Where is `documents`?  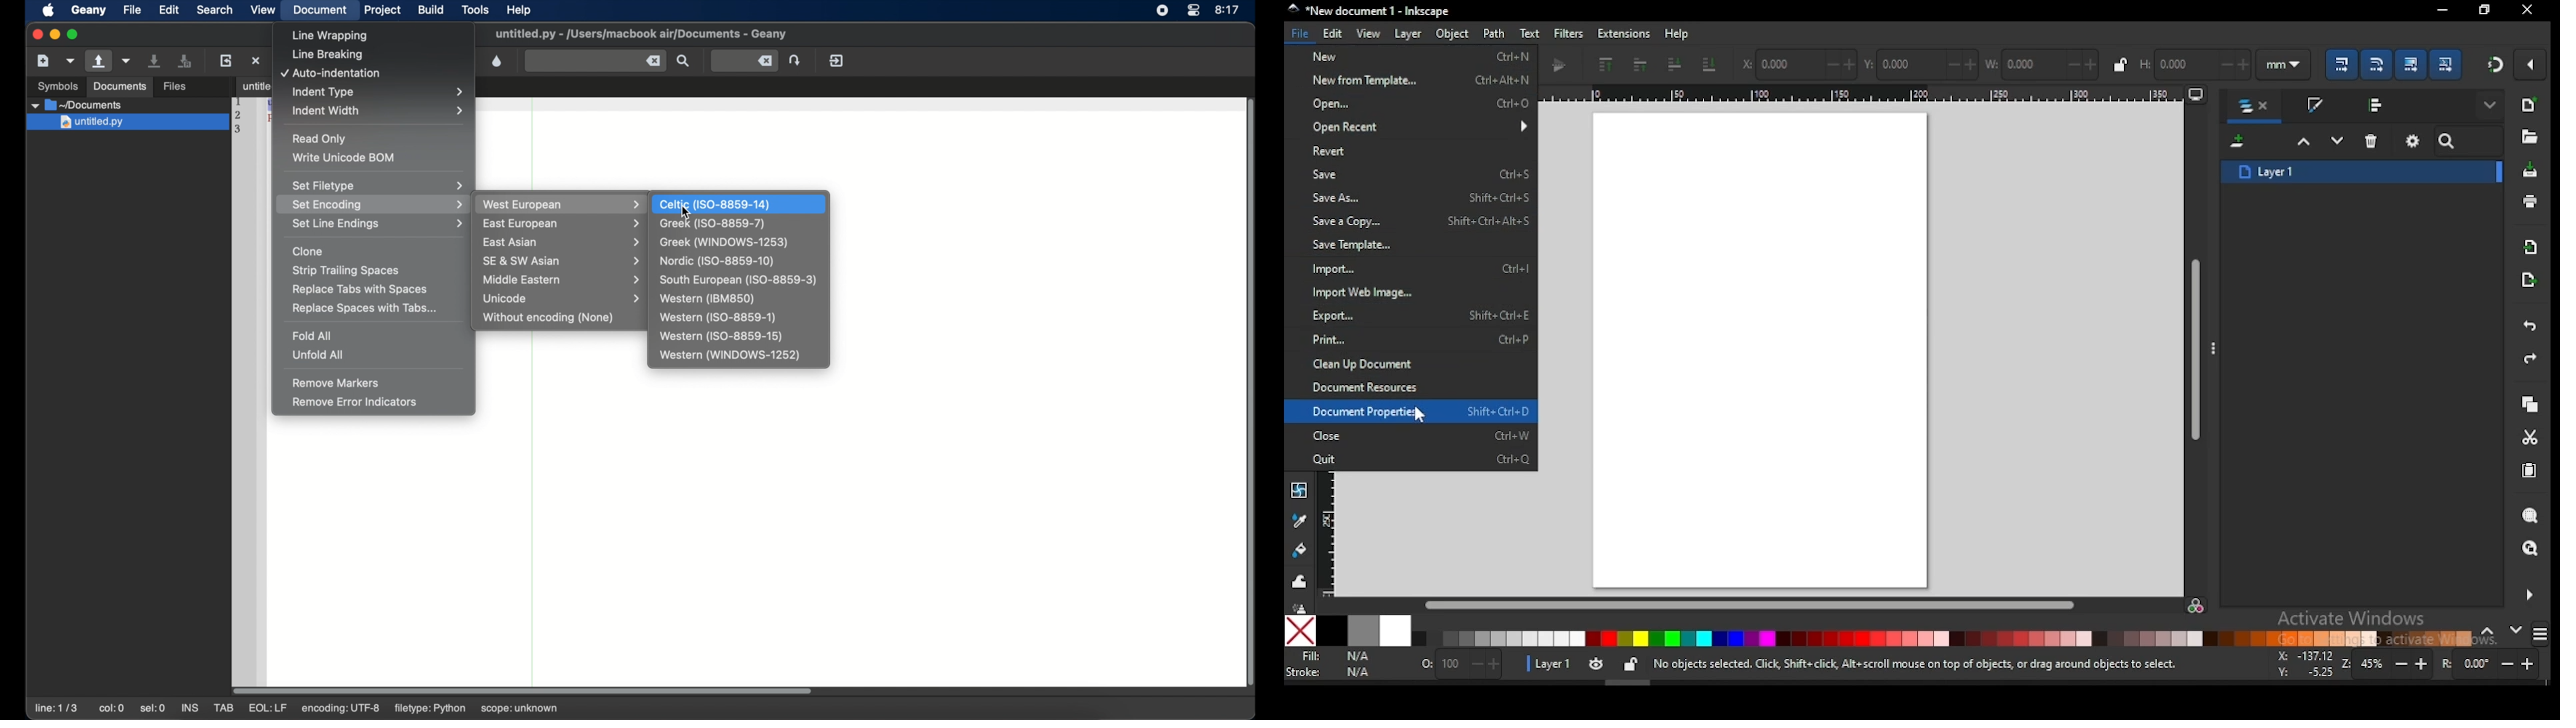
documents is located at coordinates (120, 87).